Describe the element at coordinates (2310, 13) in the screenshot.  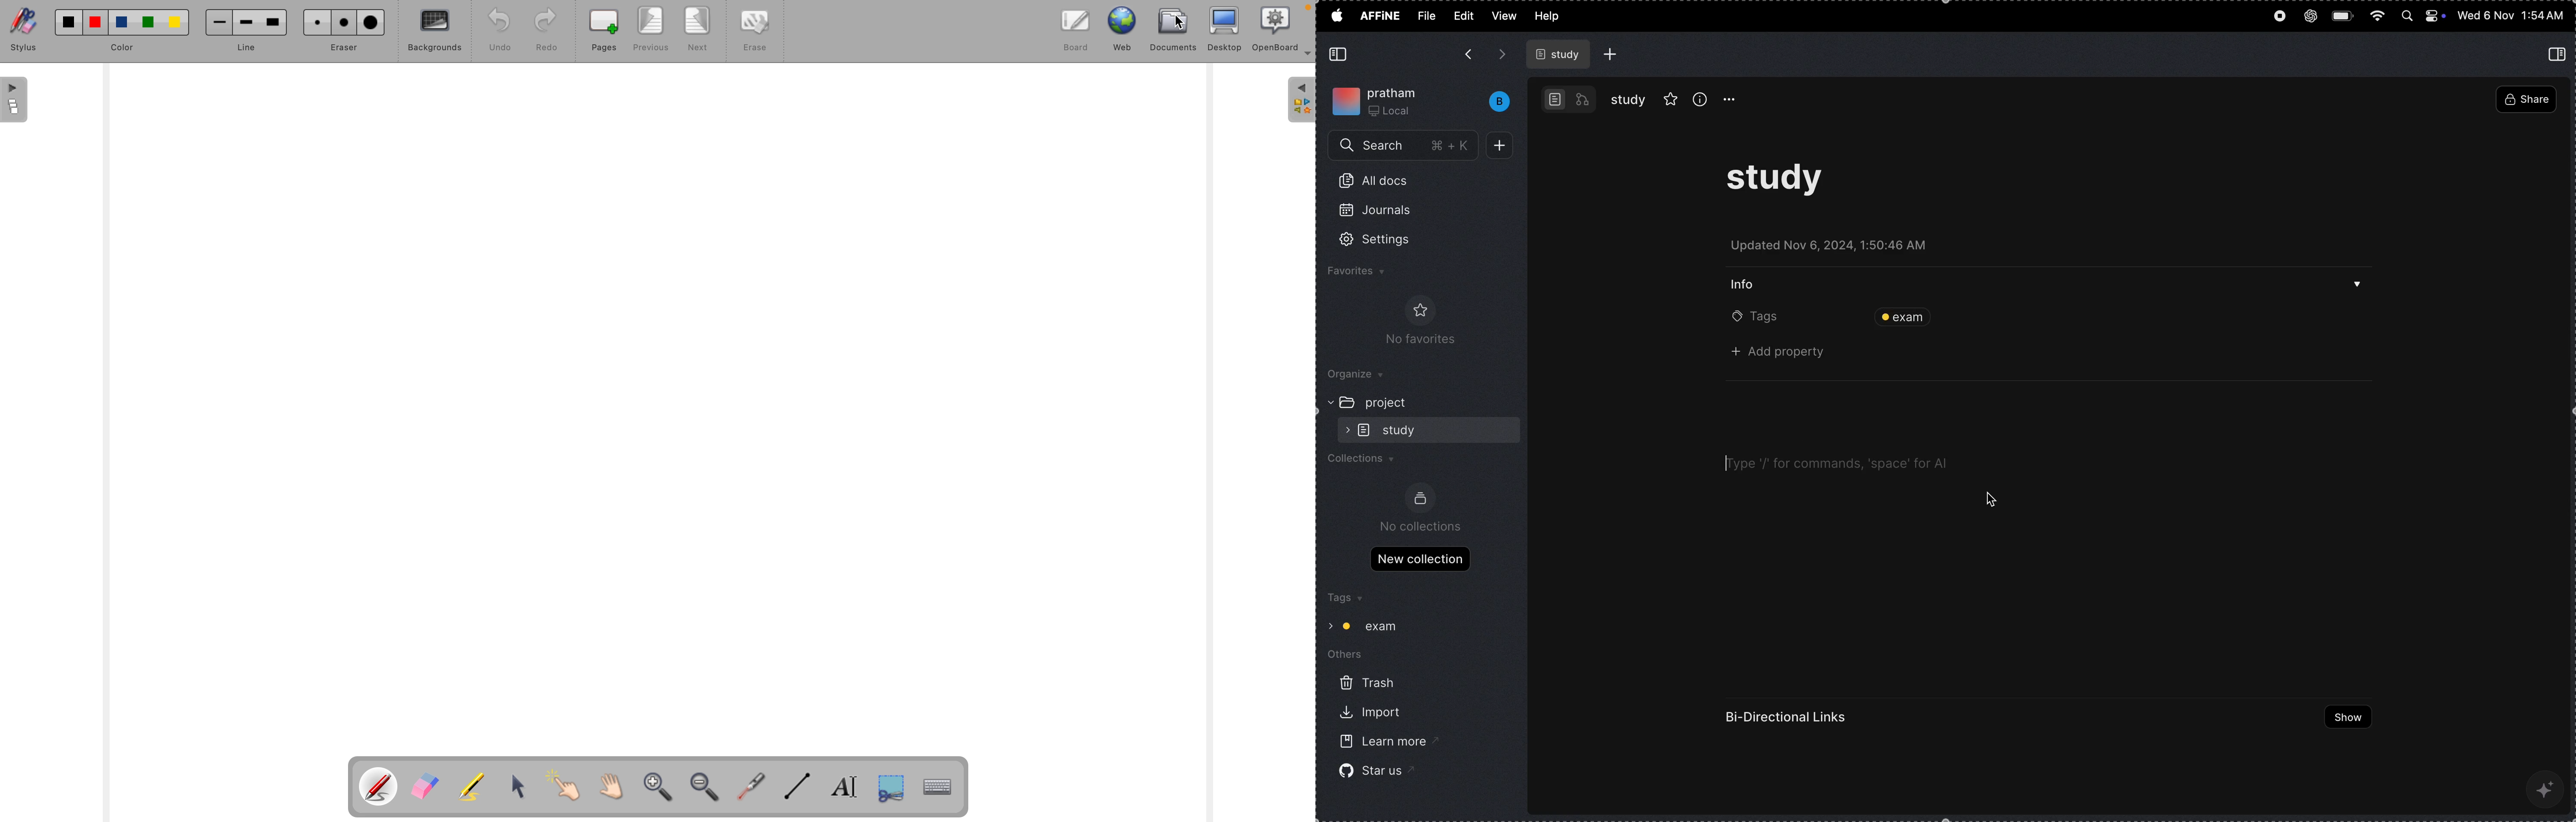
I see `chat gpt` at that location.